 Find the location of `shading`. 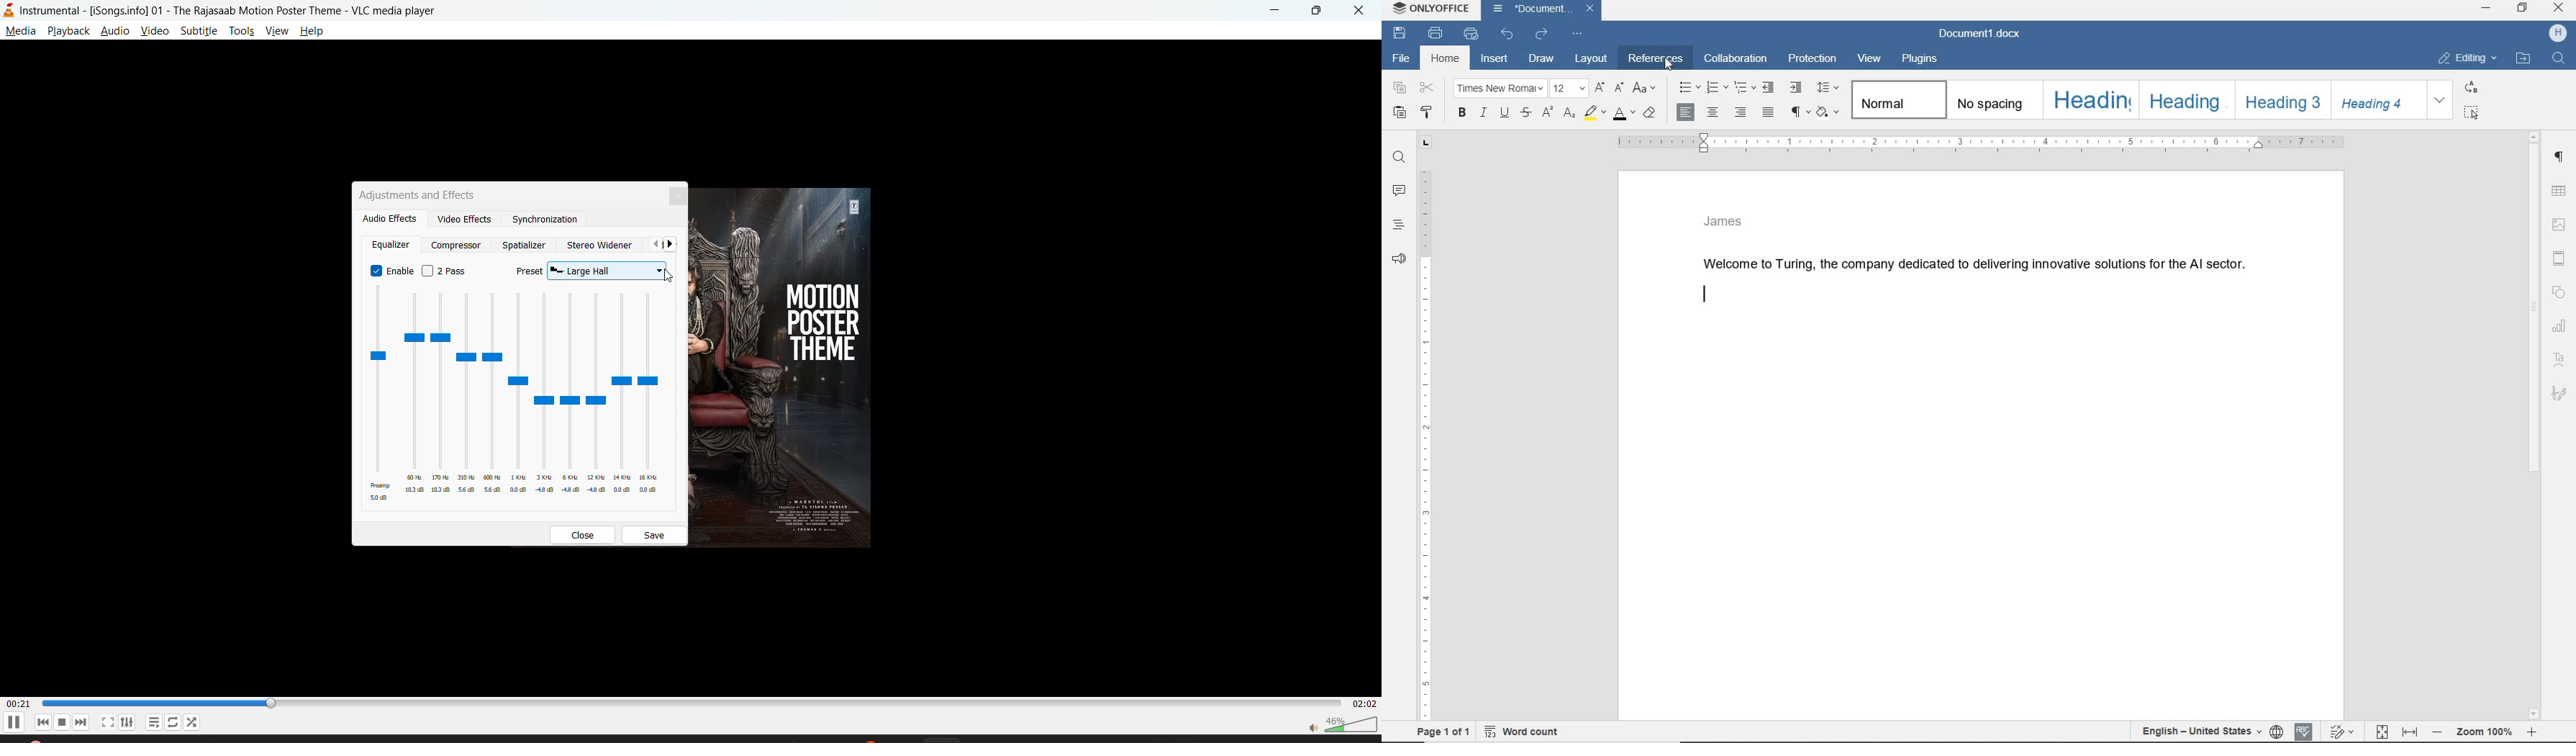

shading is located at coordinates (1830, 114).